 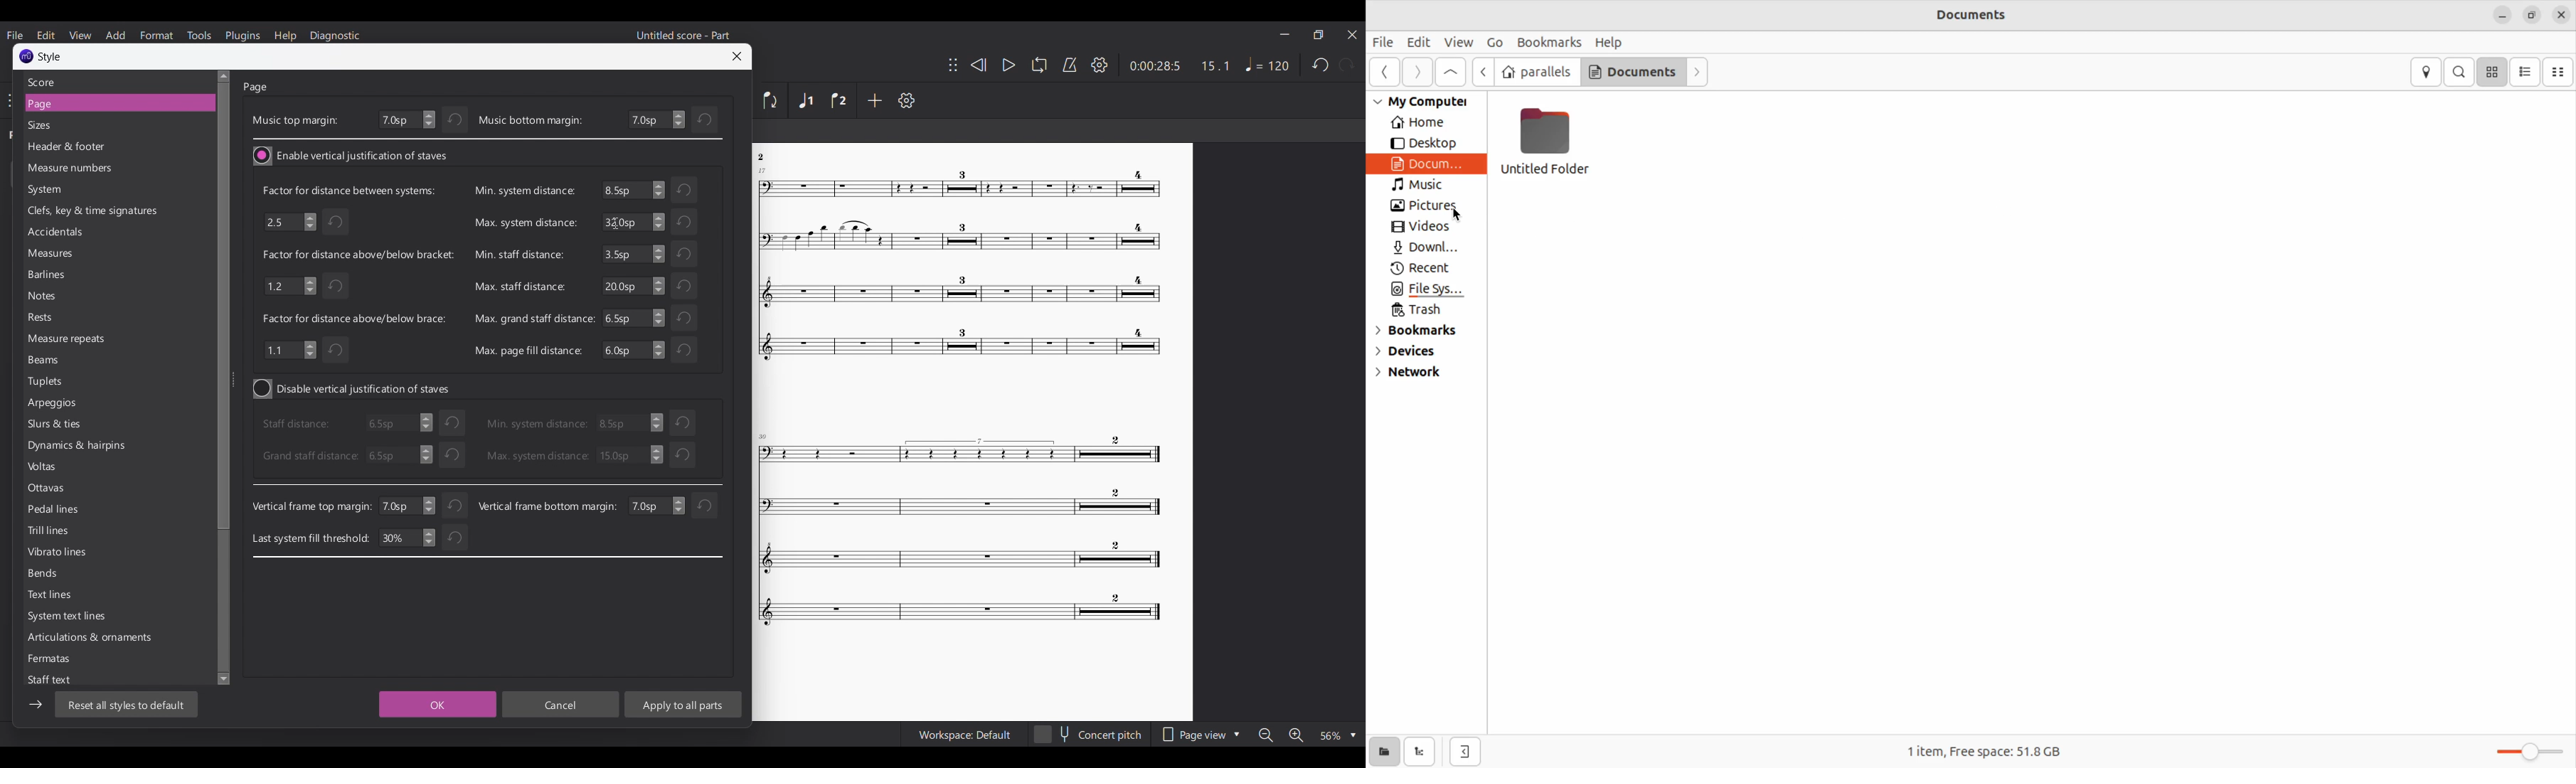 I want to click on Undo, so click(x=456, y=503).